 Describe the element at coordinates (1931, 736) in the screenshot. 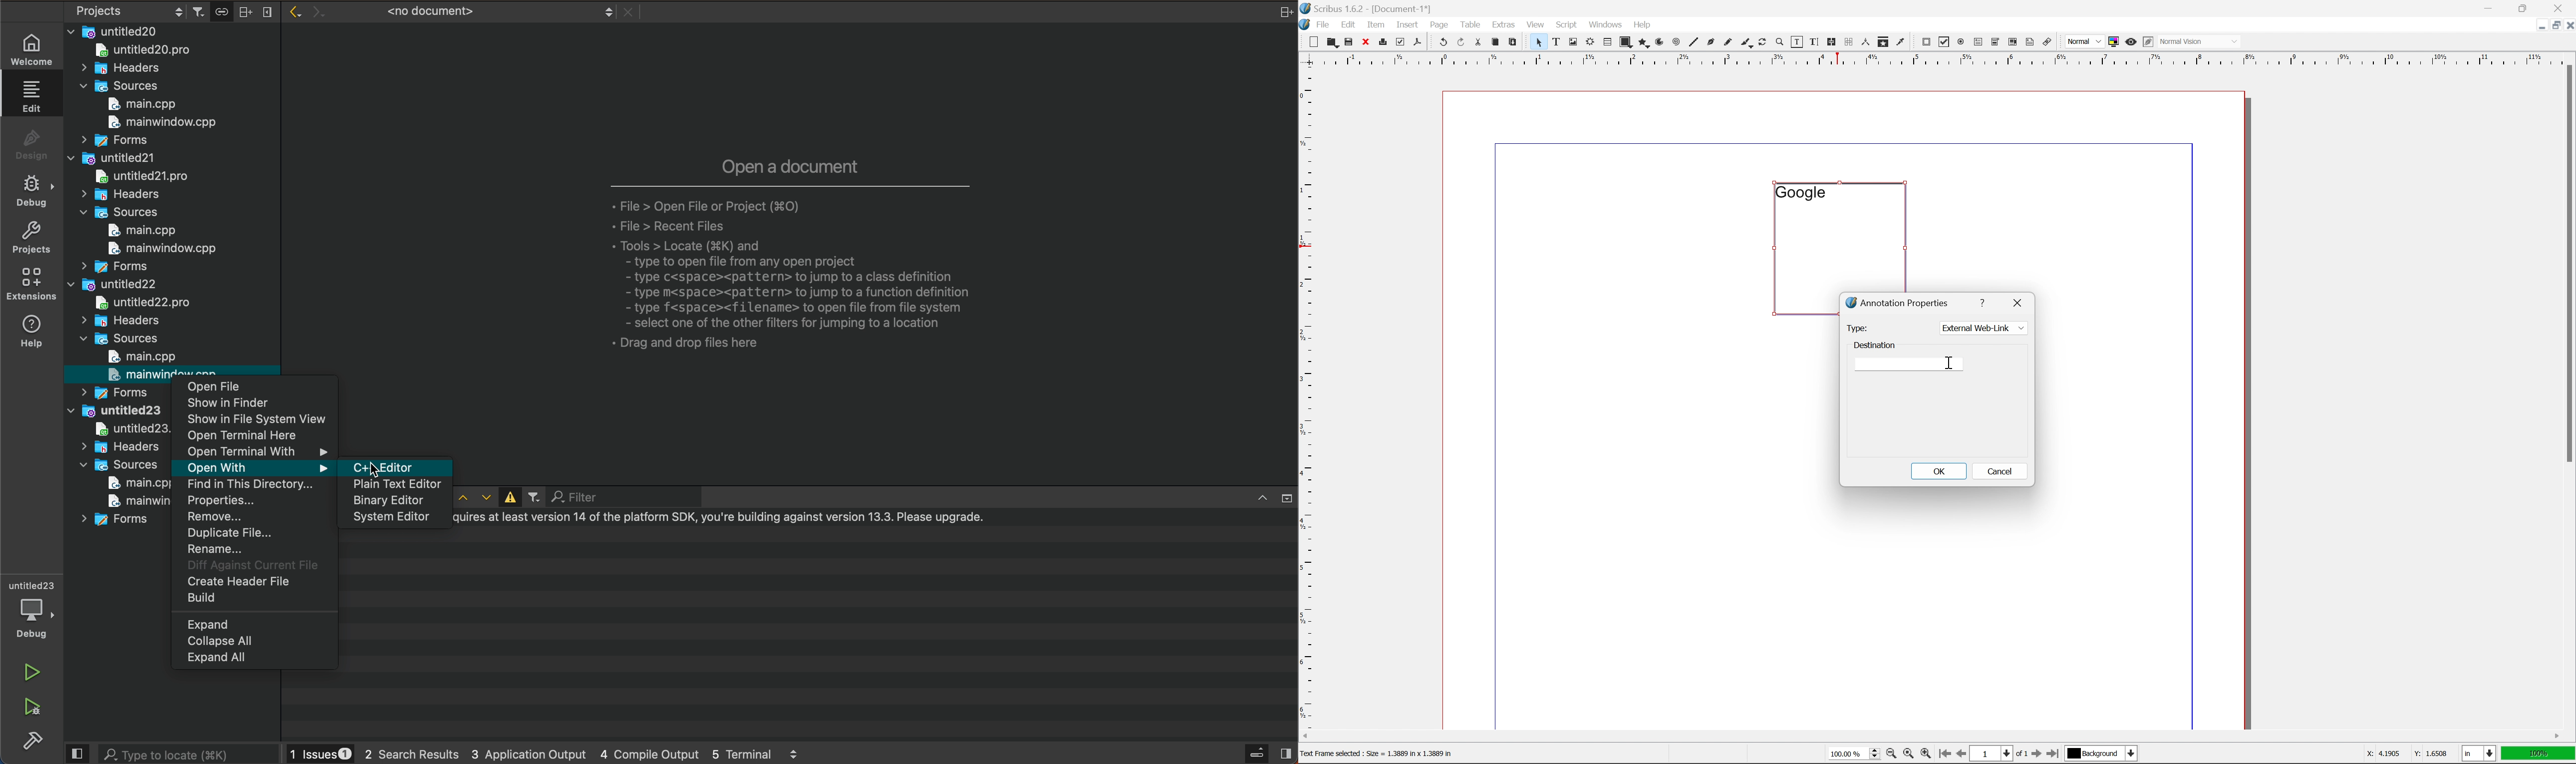

I see `scroll bar` at that location.